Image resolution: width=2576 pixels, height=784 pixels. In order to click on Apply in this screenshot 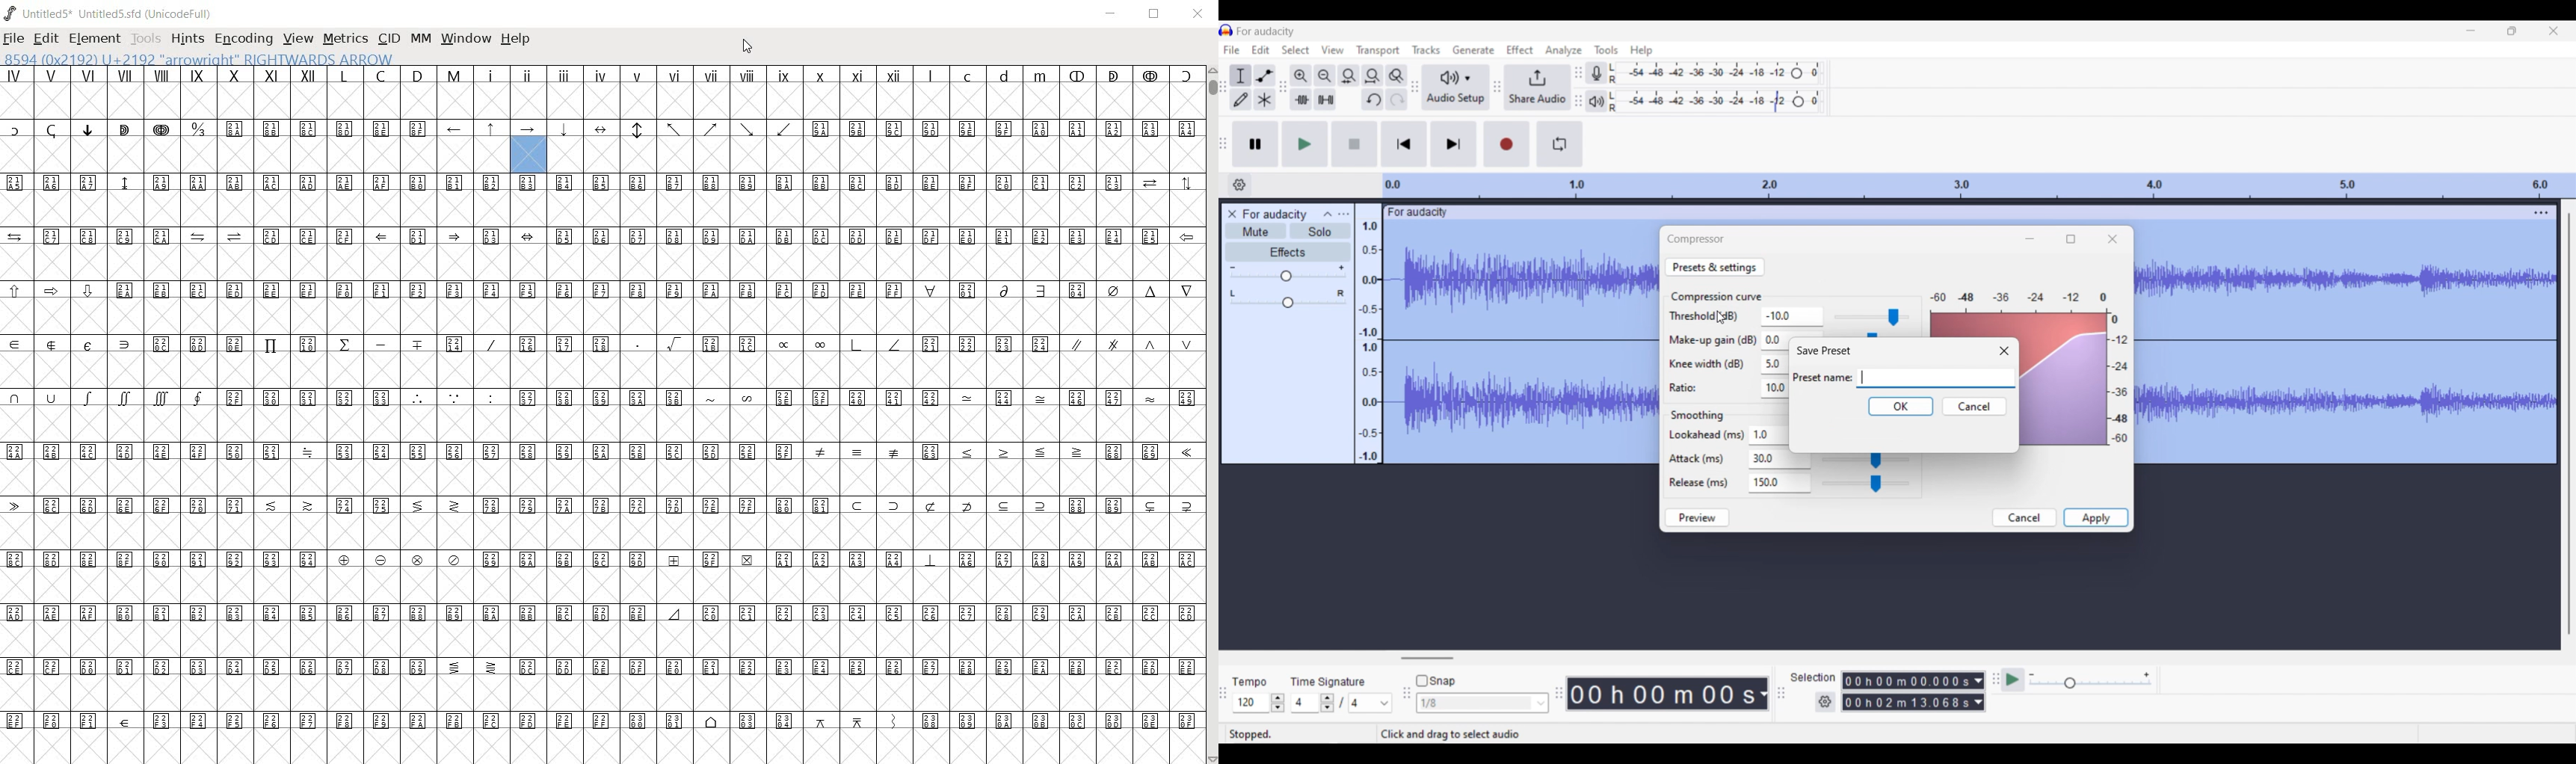, I will do `click(2096, 517)`.